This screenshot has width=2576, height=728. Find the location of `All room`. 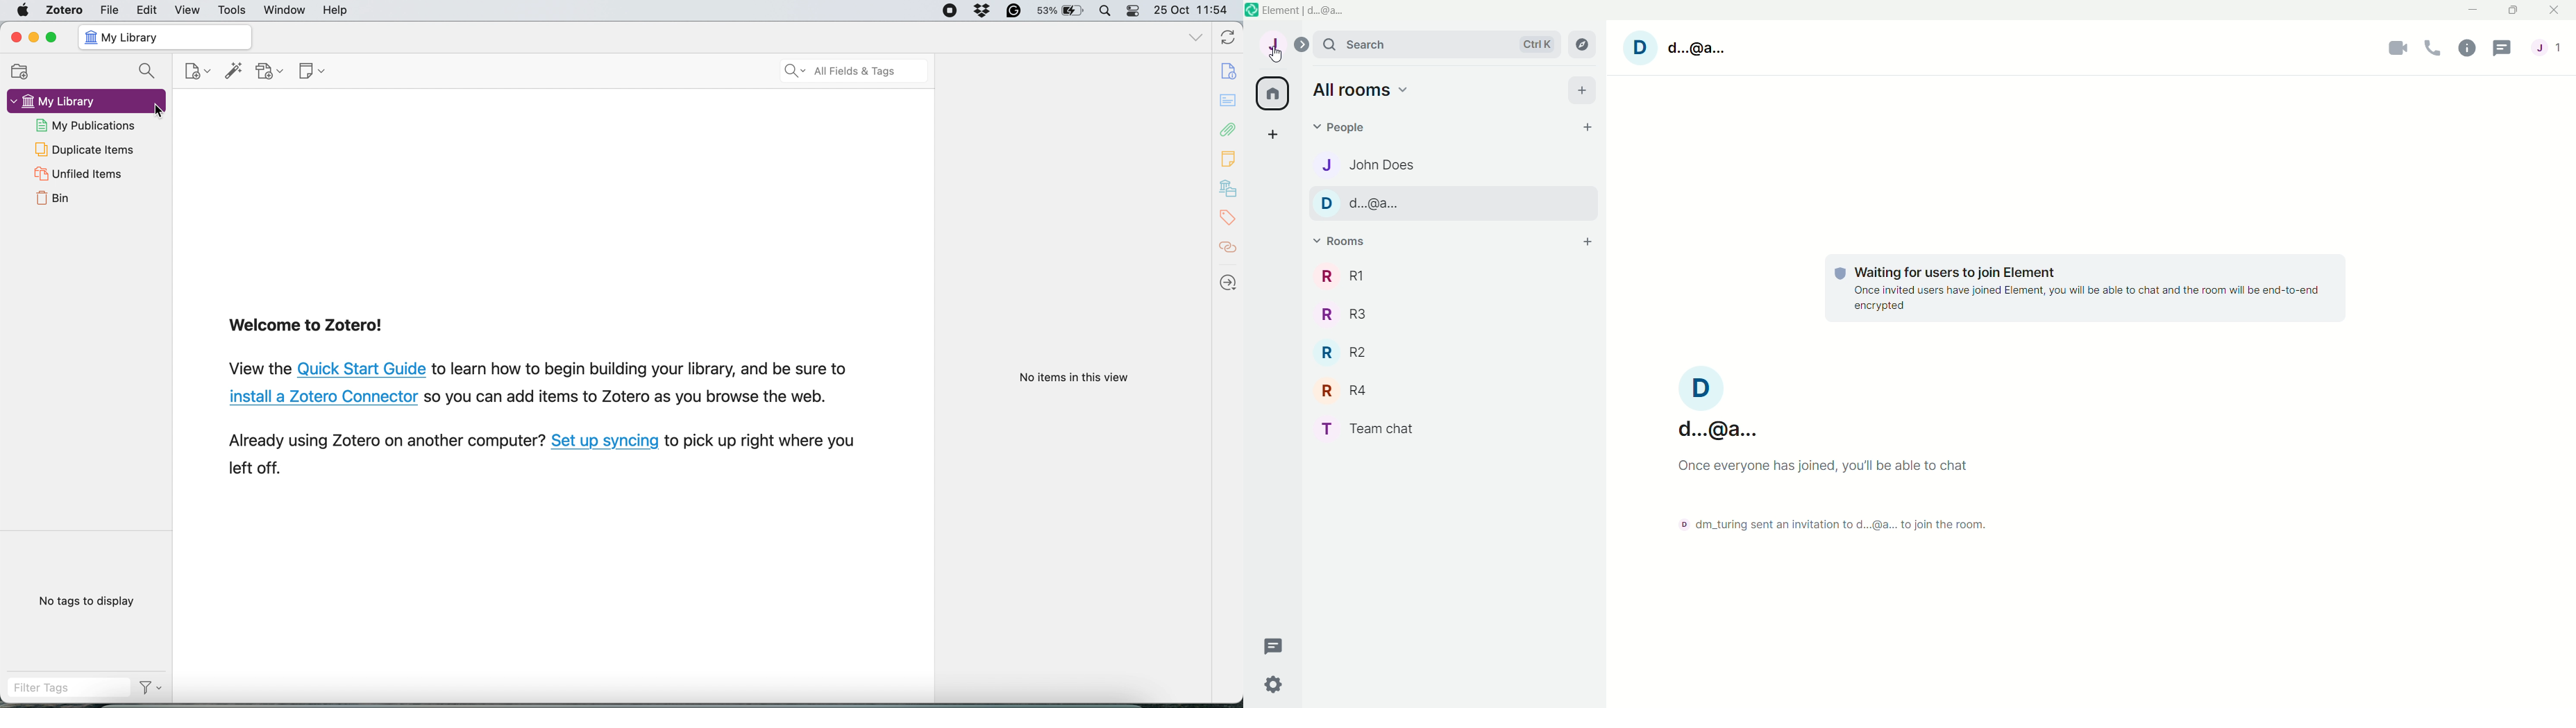

All room is located at coordinates (1273, 94).